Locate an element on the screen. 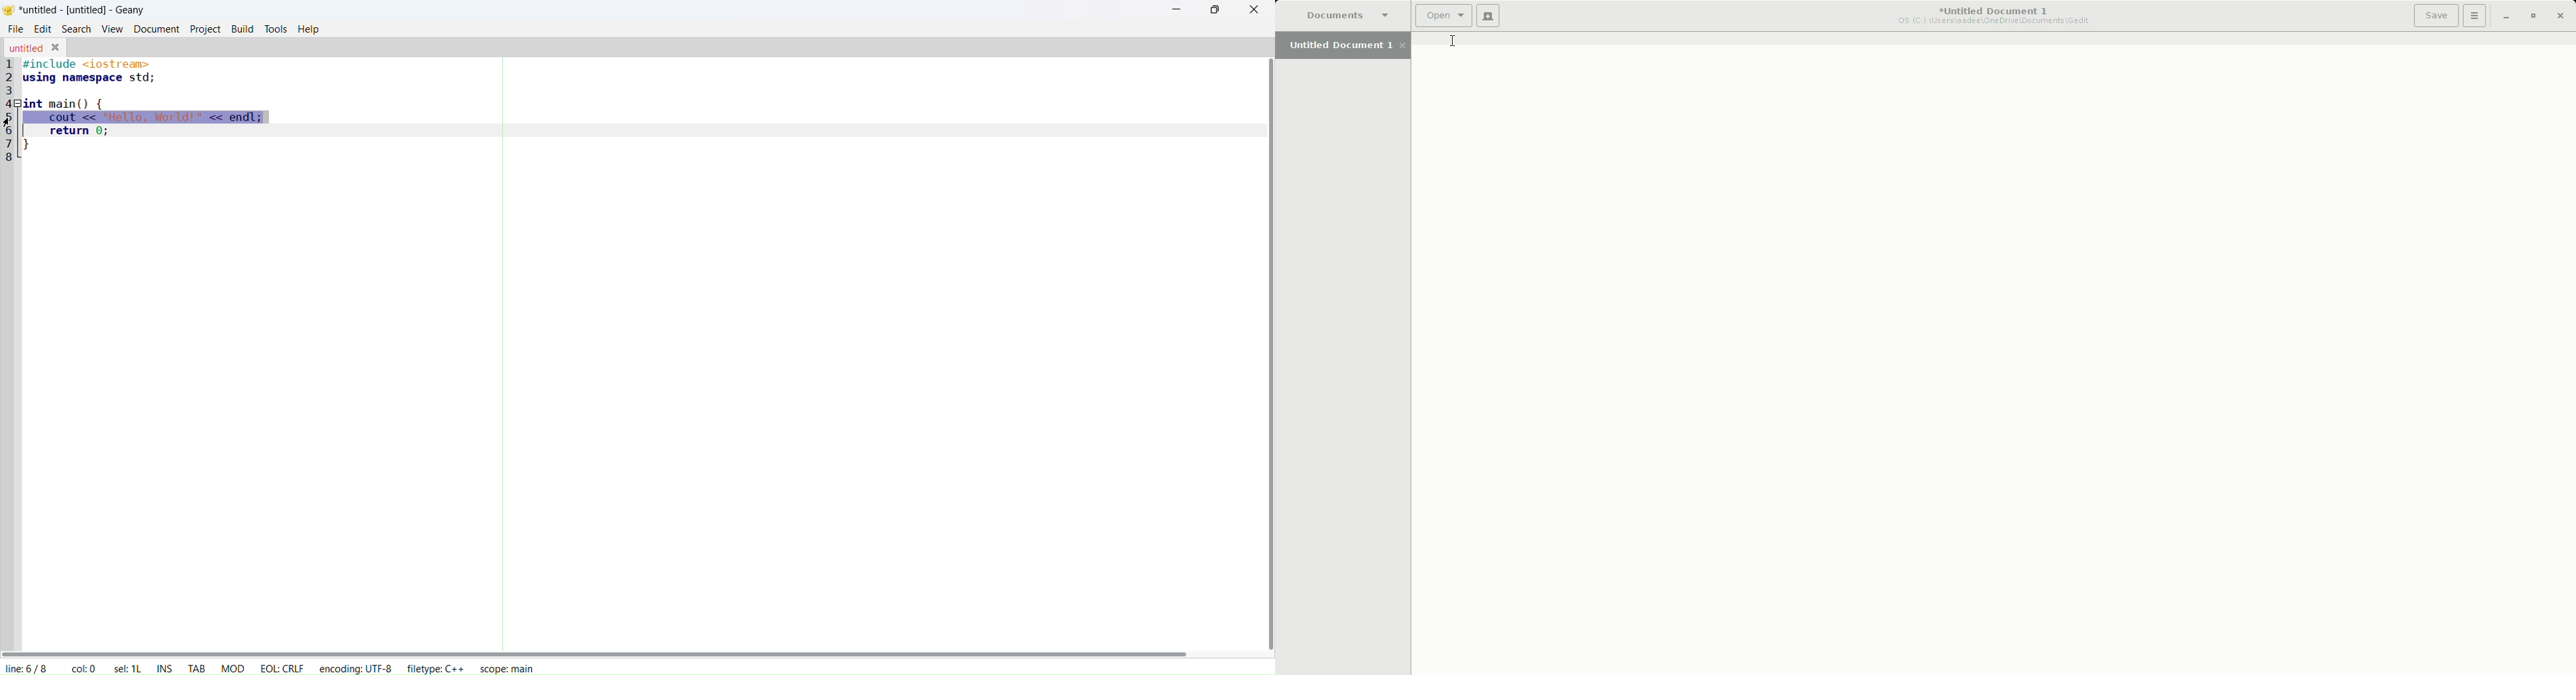 Image resolution: width=2576 pixels, height=700 pixels. tab is located at coordinates (197, 666).